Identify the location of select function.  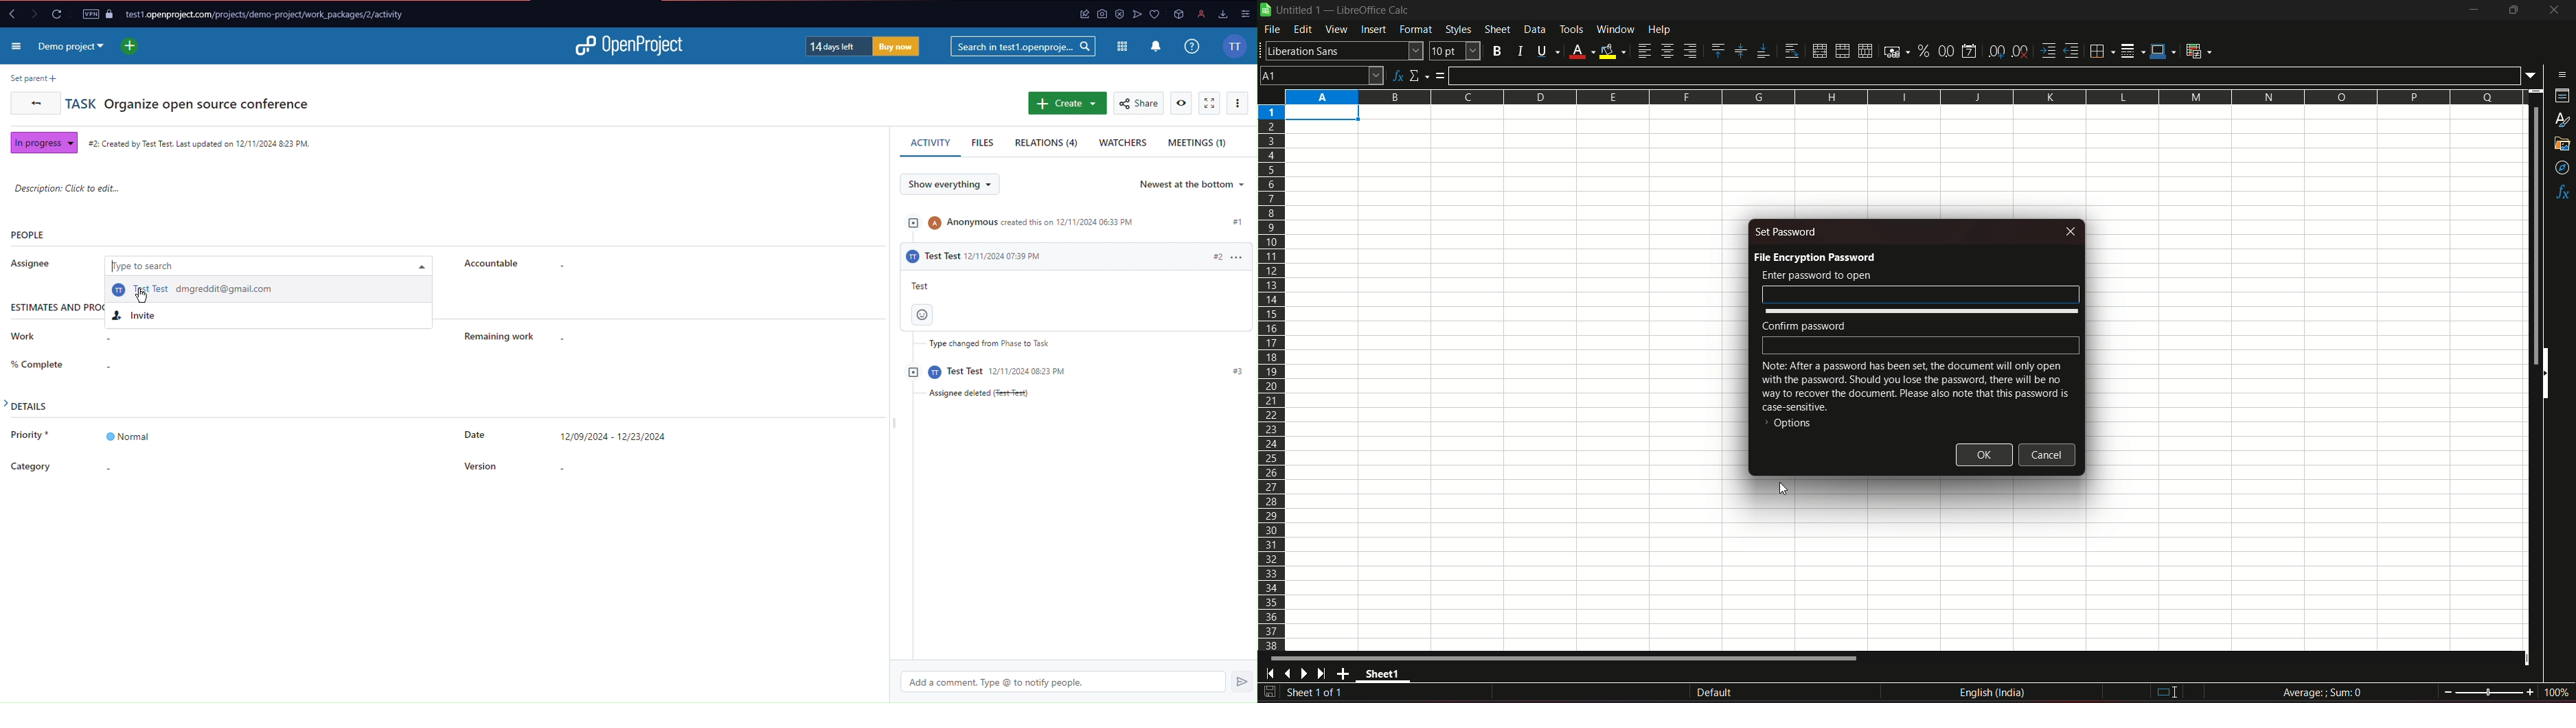
(1420, 74).